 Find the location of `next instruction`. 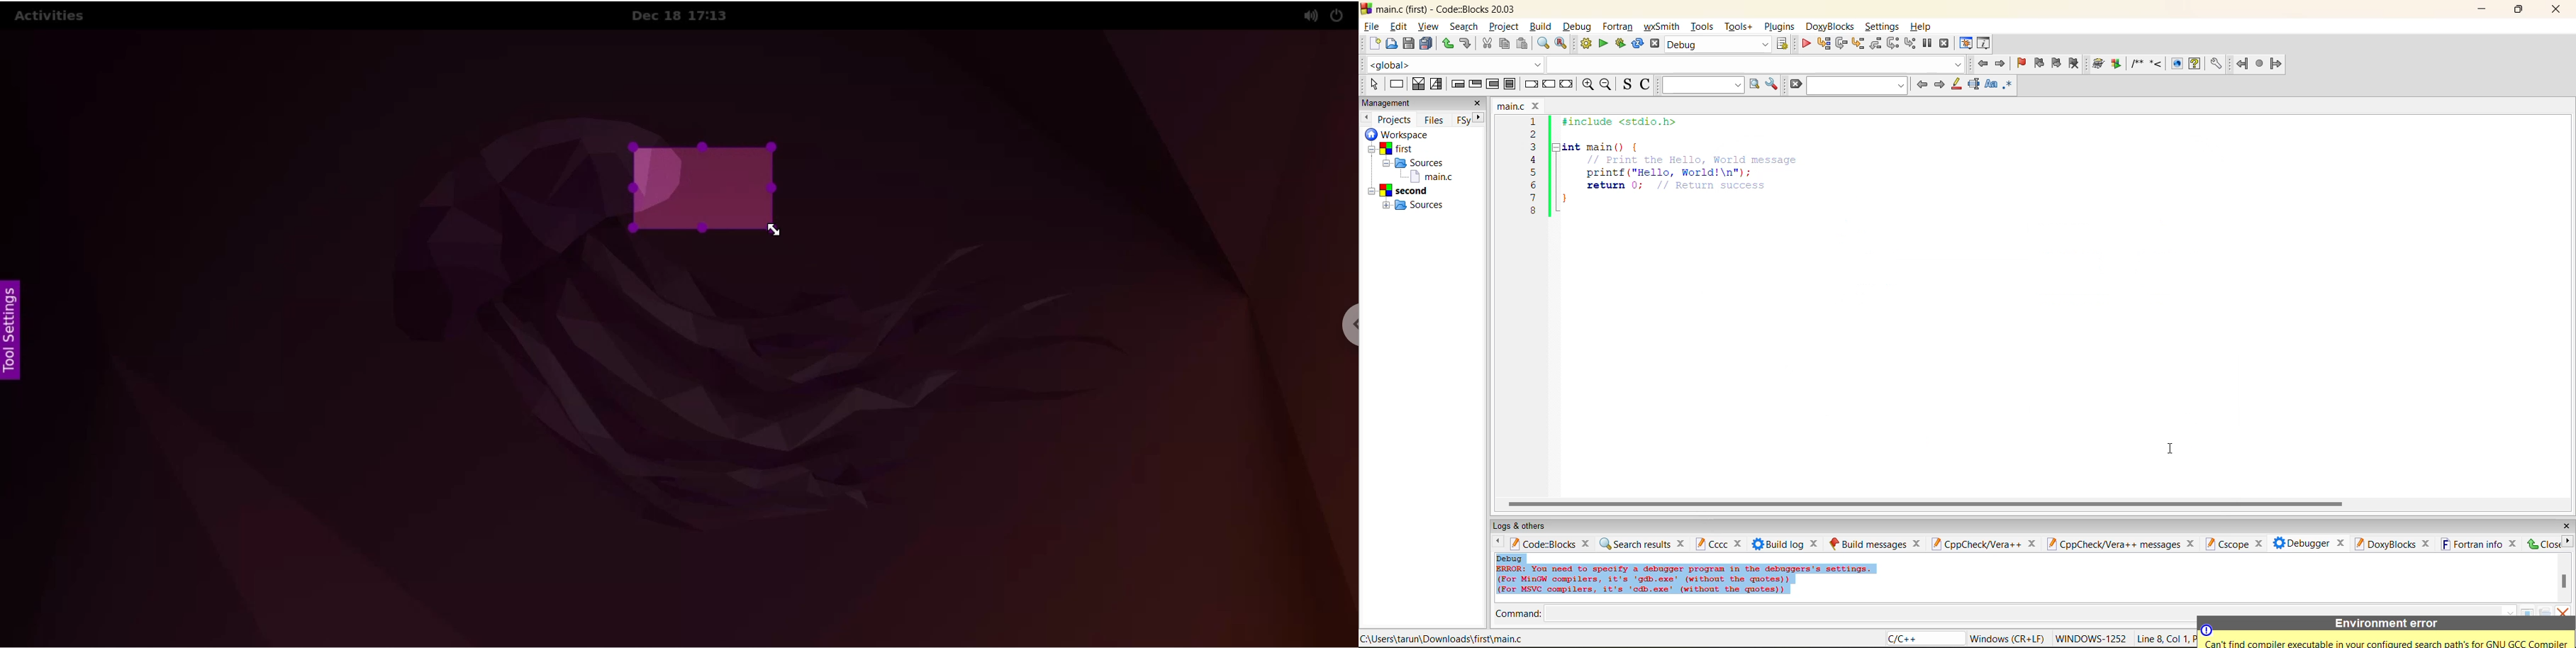

next instruction is located at coordinates (1892, 43).